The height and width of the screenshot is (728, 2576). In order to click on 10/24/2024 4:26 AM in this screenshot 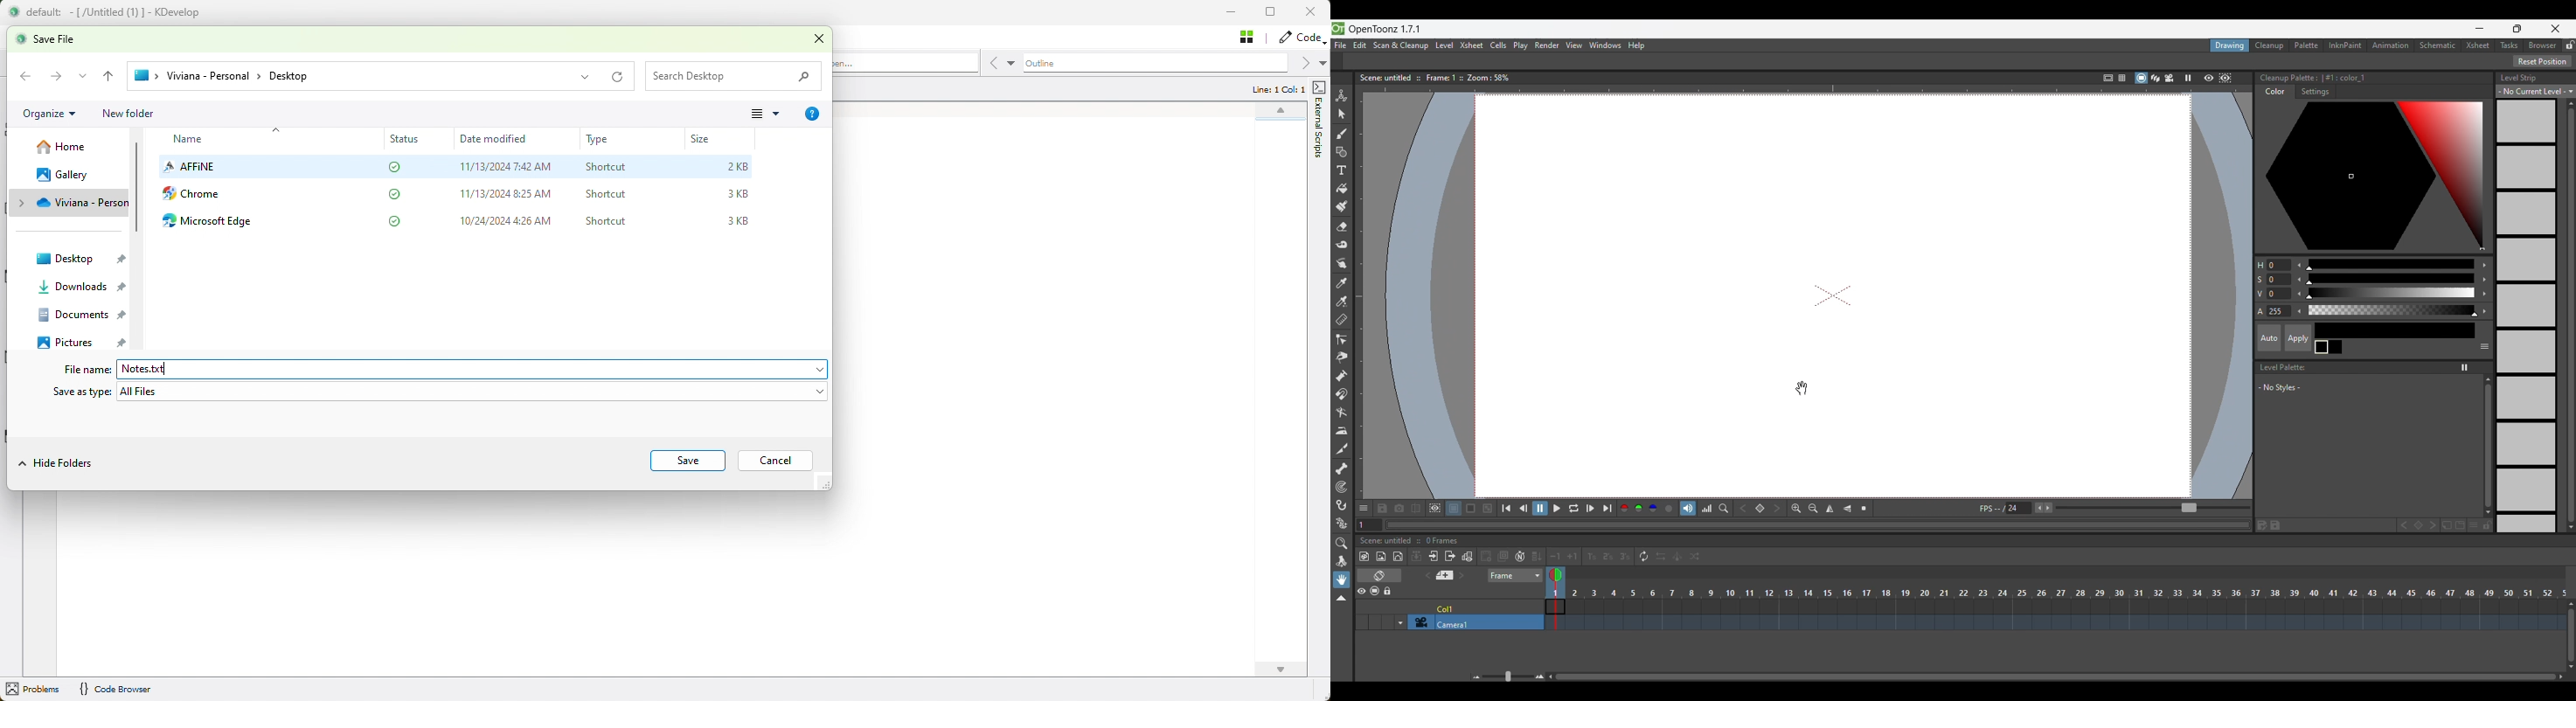, I will do `click(510, 220)`.